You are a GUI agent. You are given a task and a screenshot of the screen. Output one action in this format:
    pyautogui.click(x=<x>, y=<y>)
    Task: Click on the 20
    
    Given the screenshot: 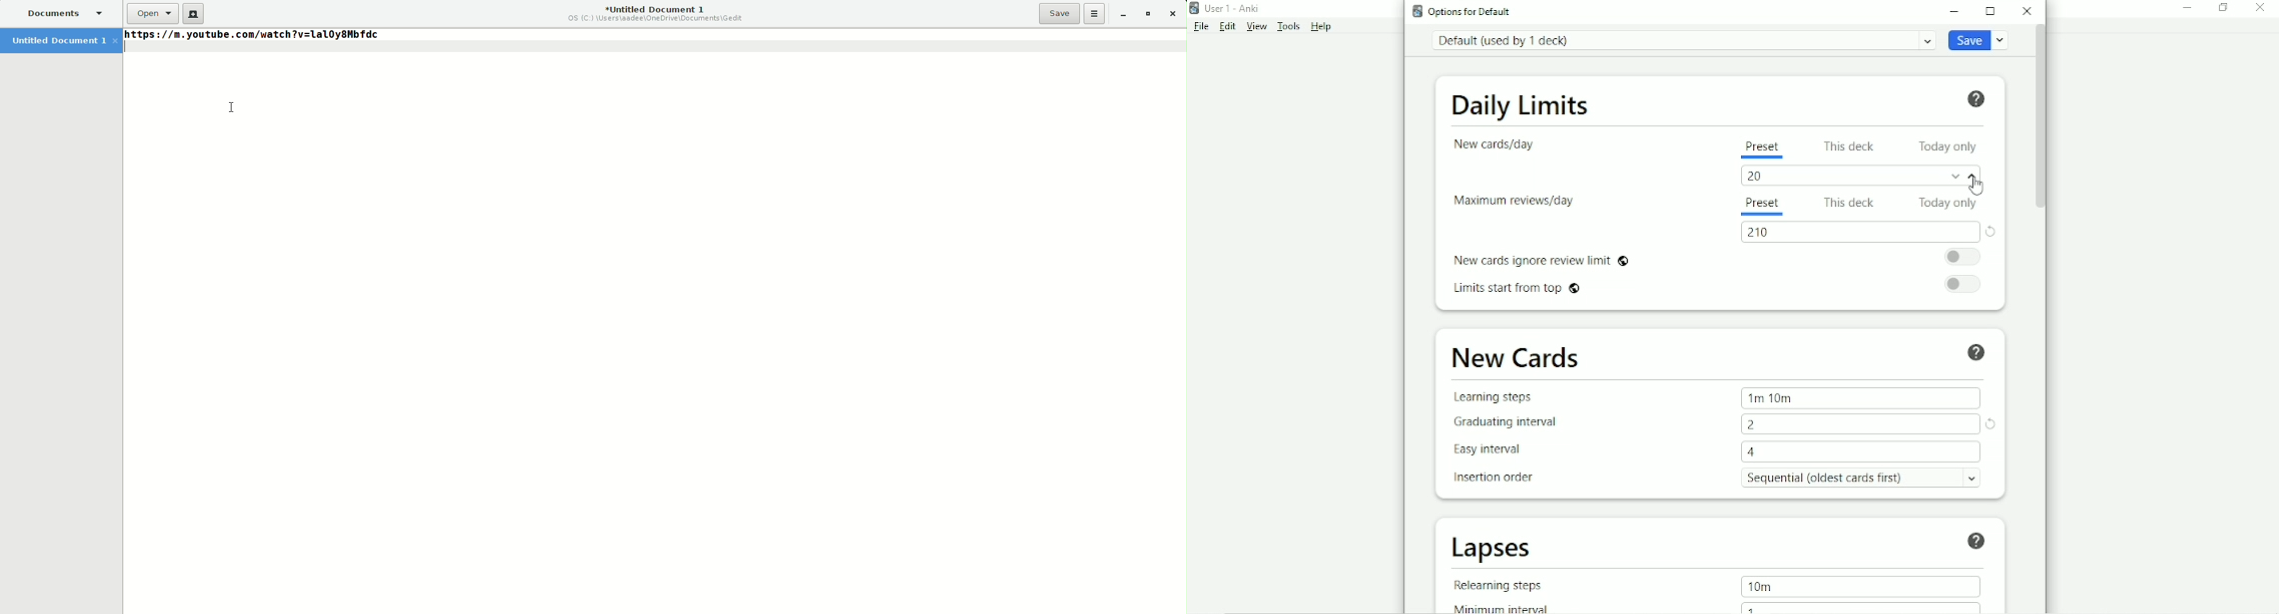 What is the action you would take?
    pyautogui.click(x=1758, y=177)
    